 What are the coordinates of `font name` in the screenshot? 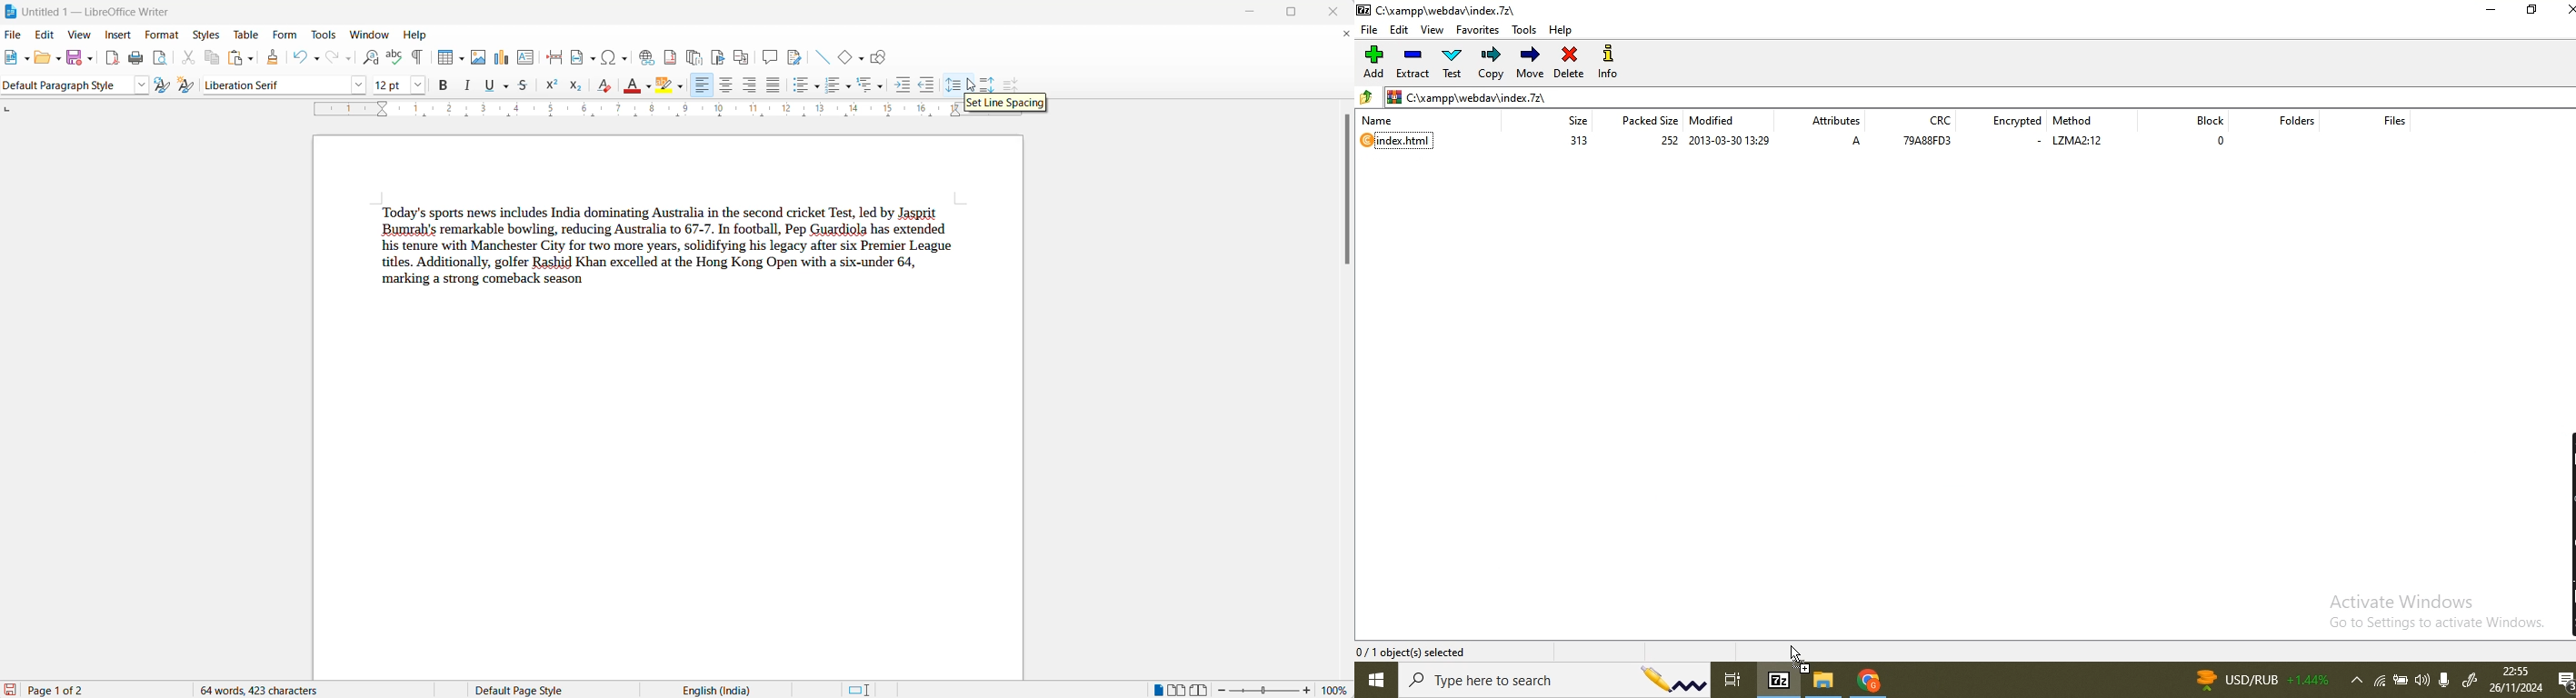 It's located at (276, 85).